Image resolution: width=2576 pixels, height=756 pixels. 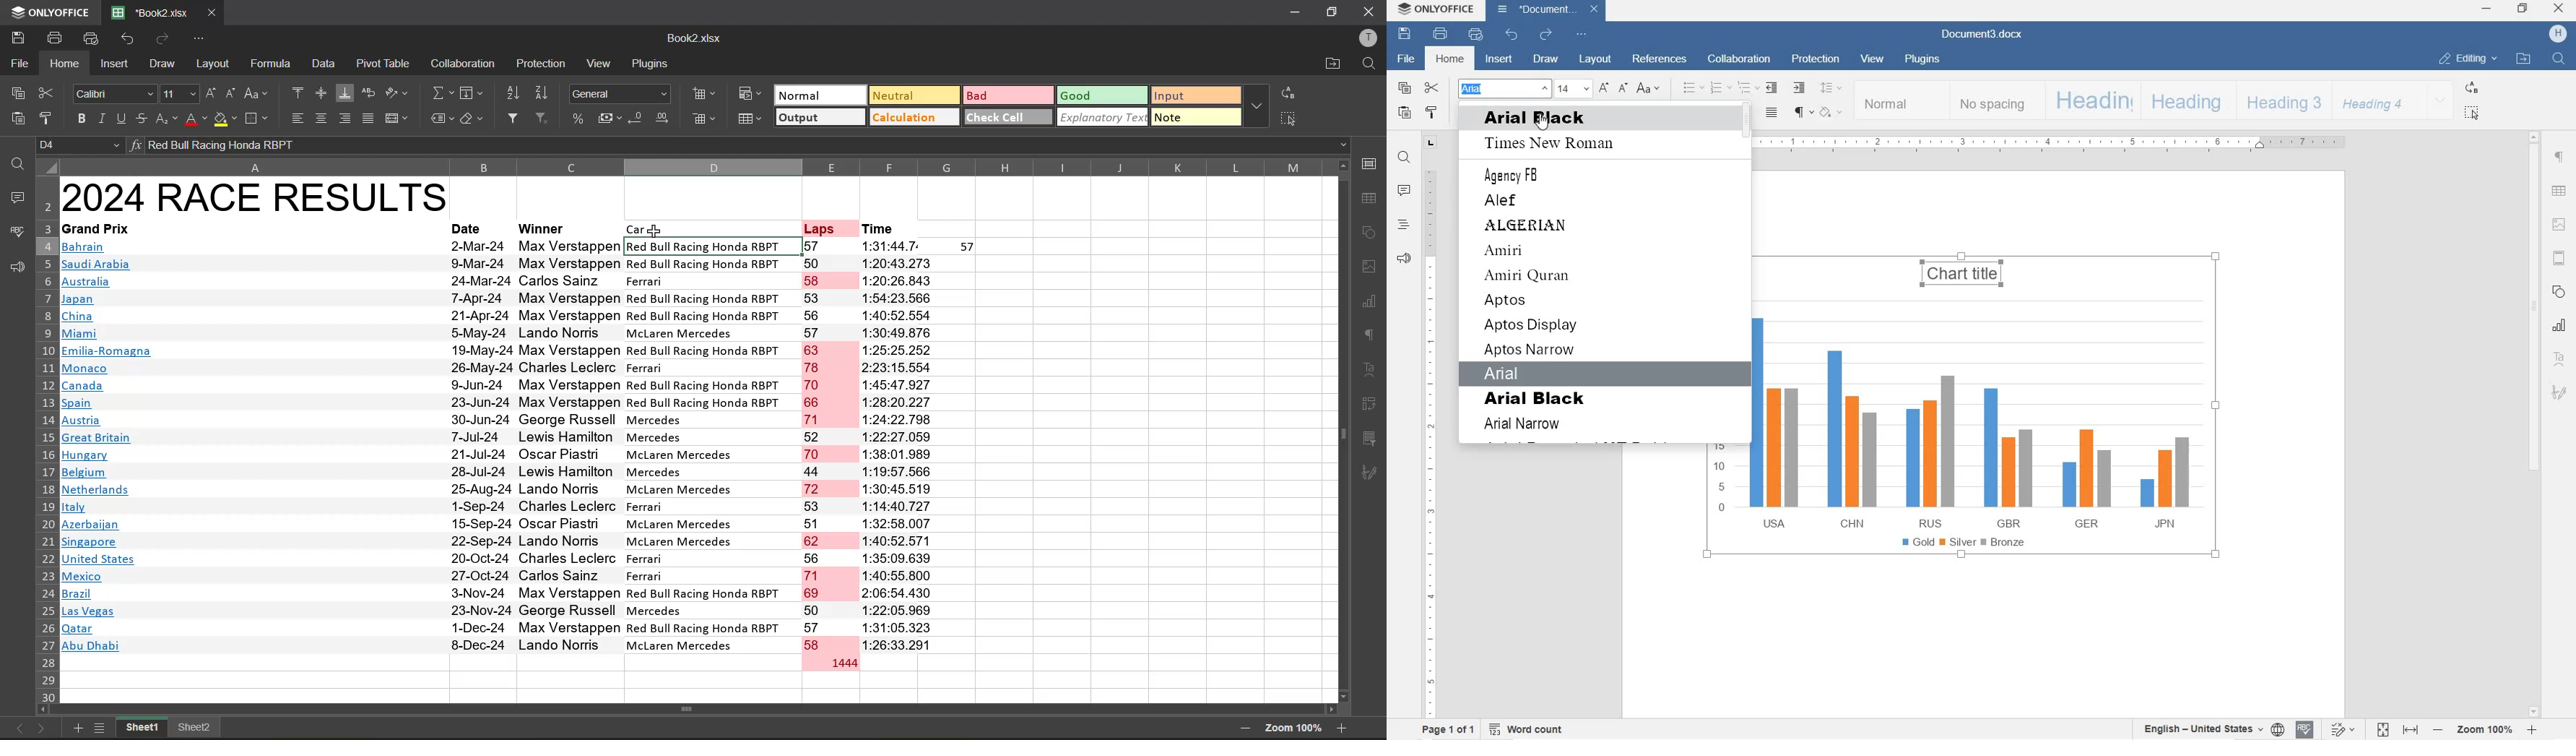 What do you see at coordinates (542, 116) in the screenshot?
I see `clear filter` at bounding box center [542, 116].